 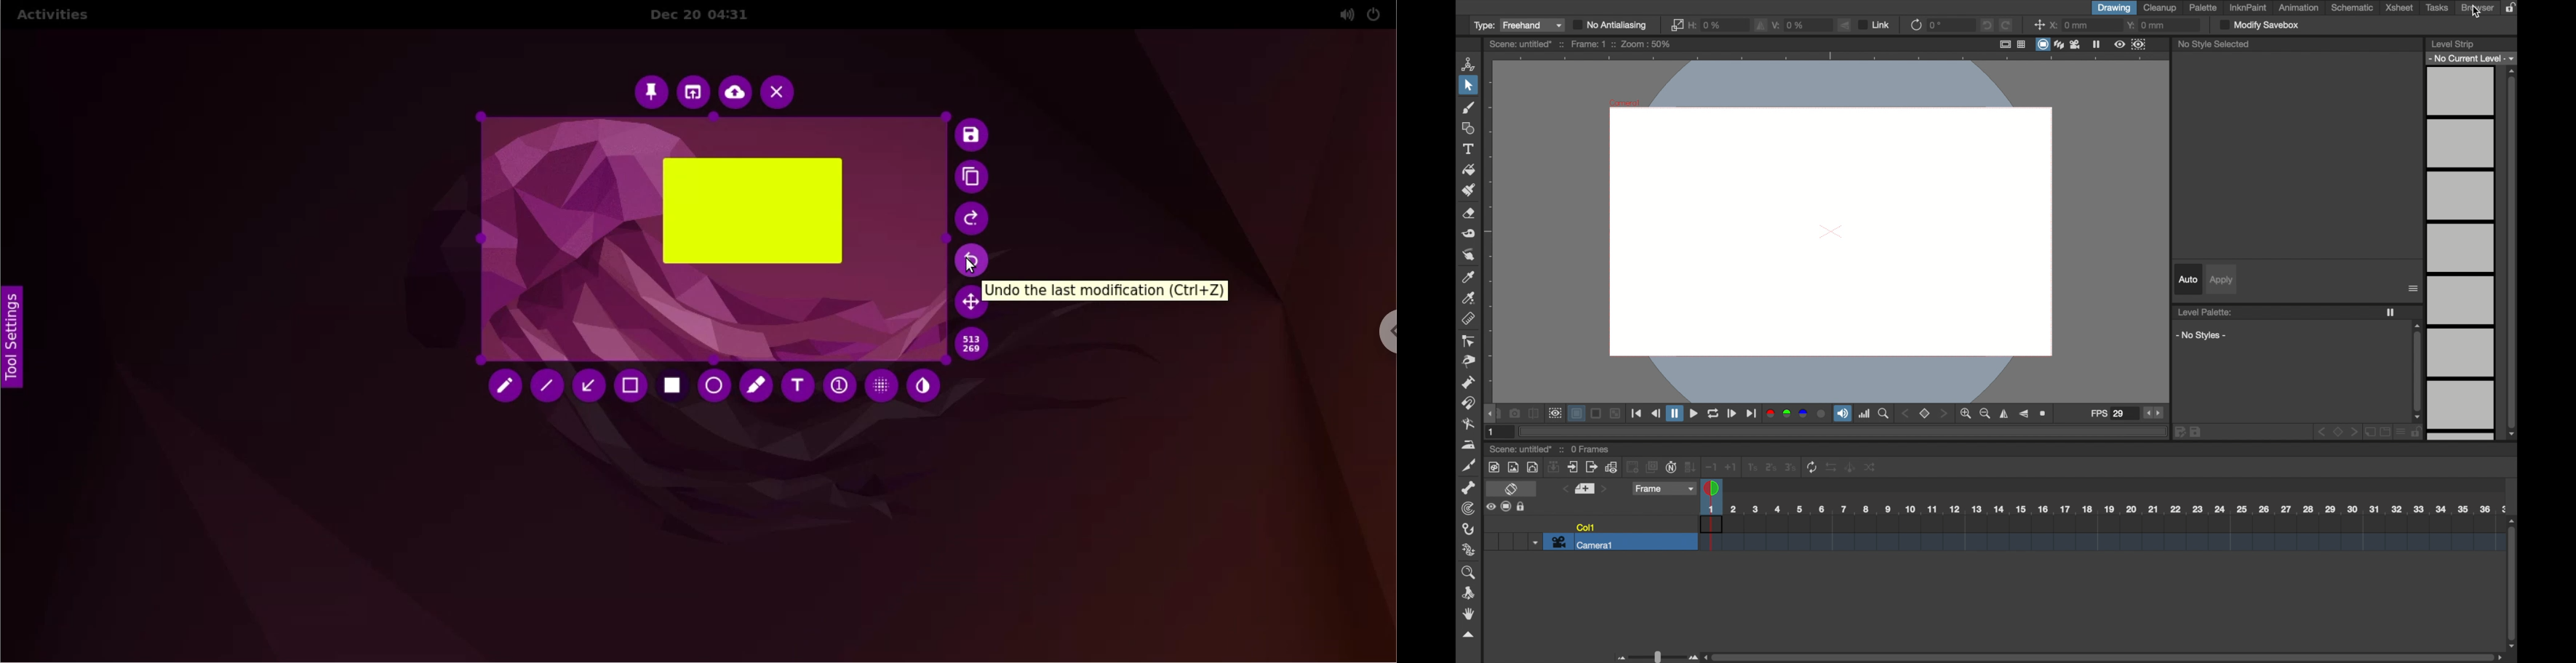 I want to click on last frame, so click(x=1751, y=414).